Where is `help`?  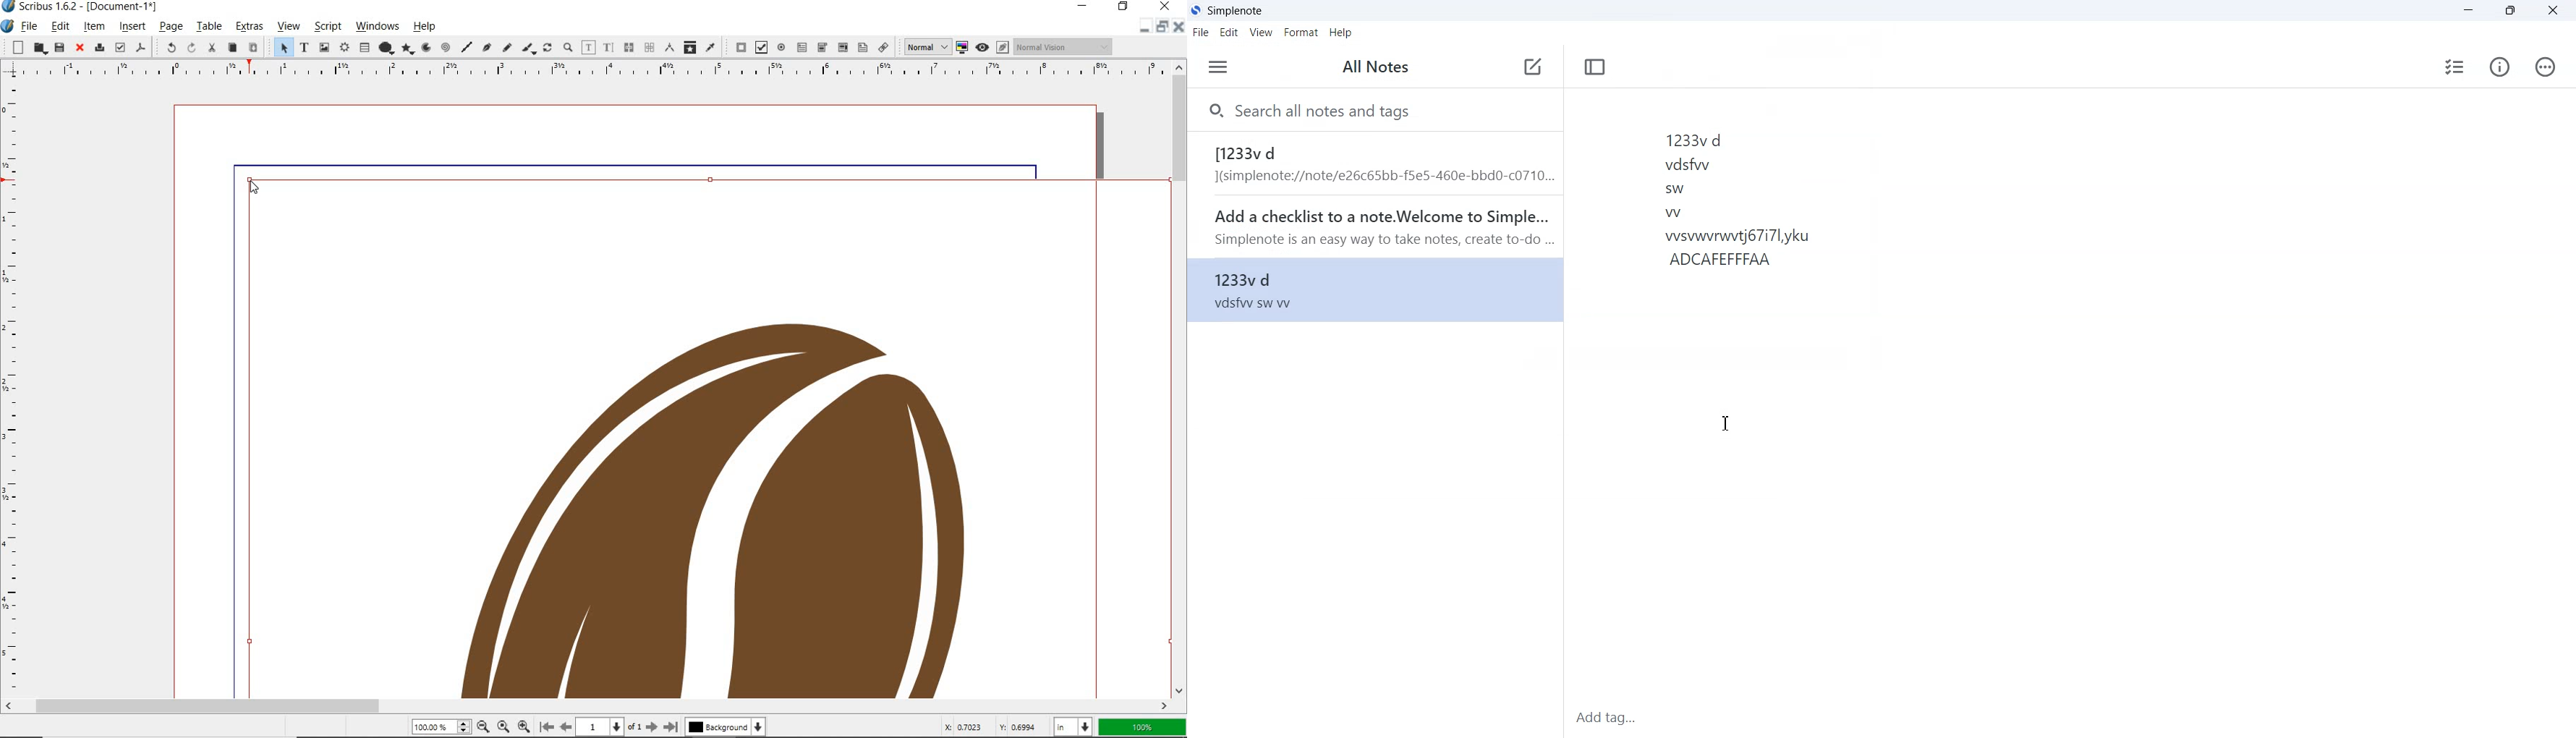
help is located at coordinates (425, 26).